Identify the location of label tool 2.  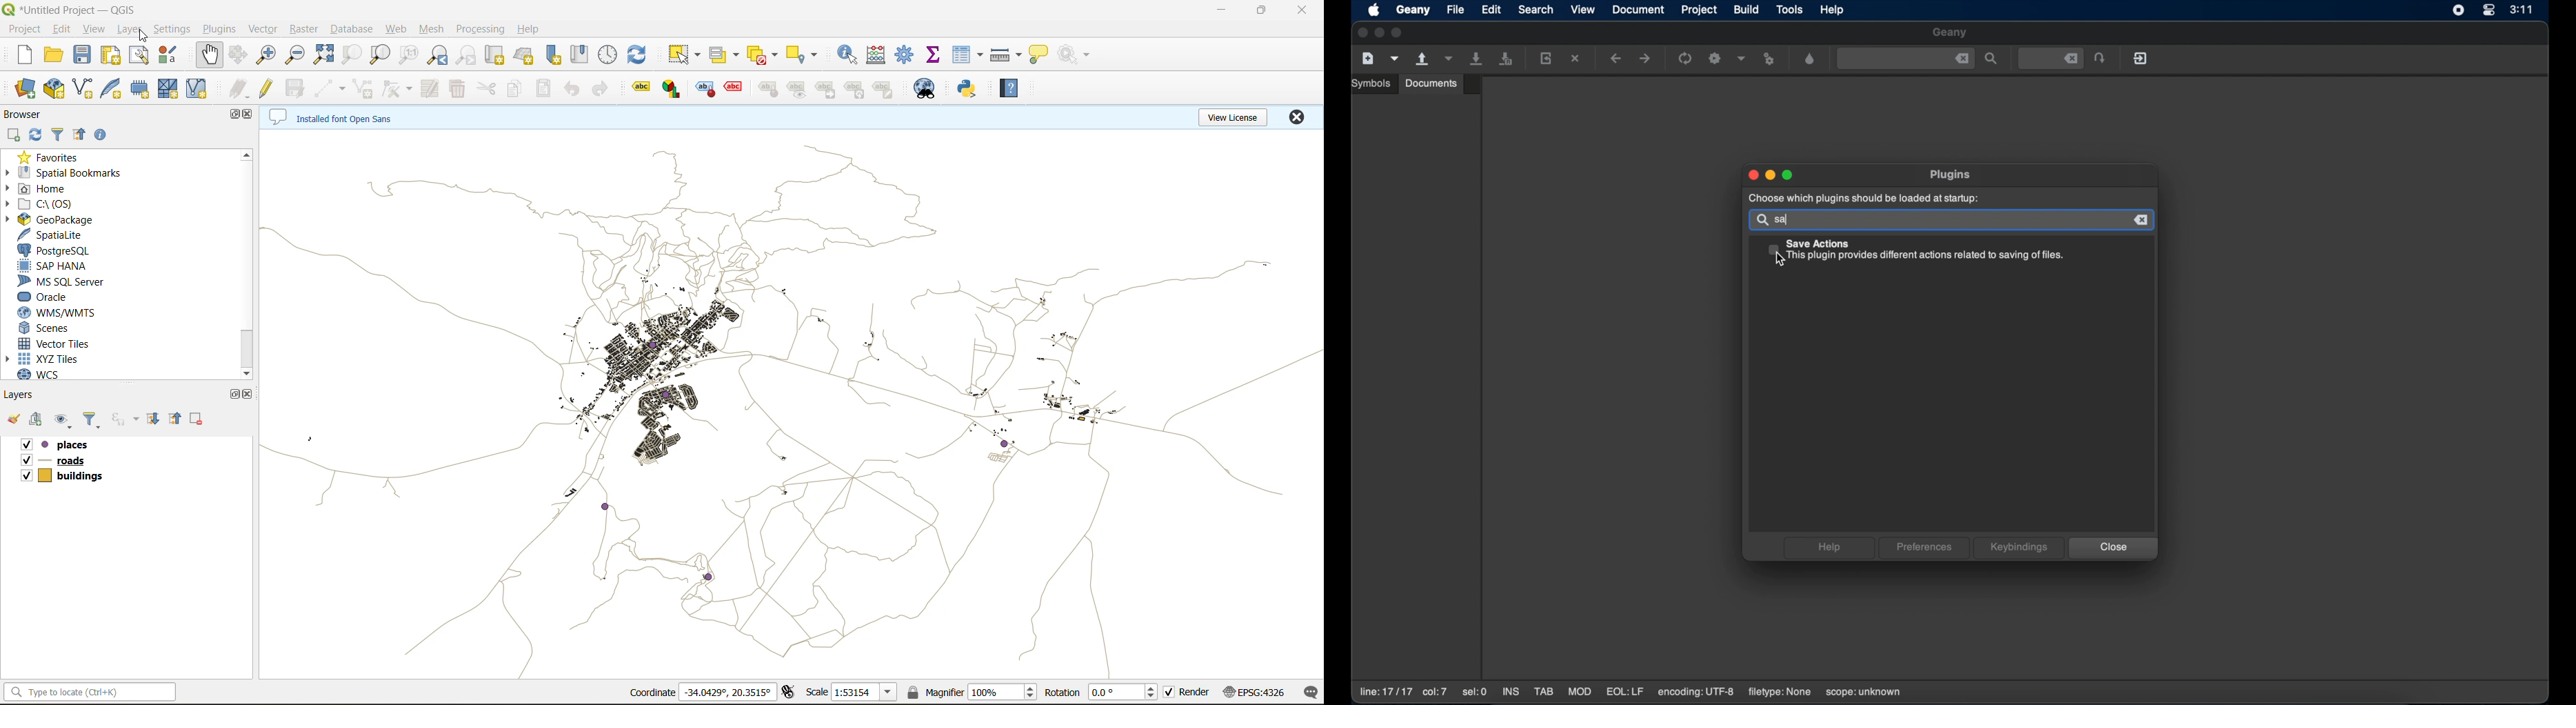
(674, 90).